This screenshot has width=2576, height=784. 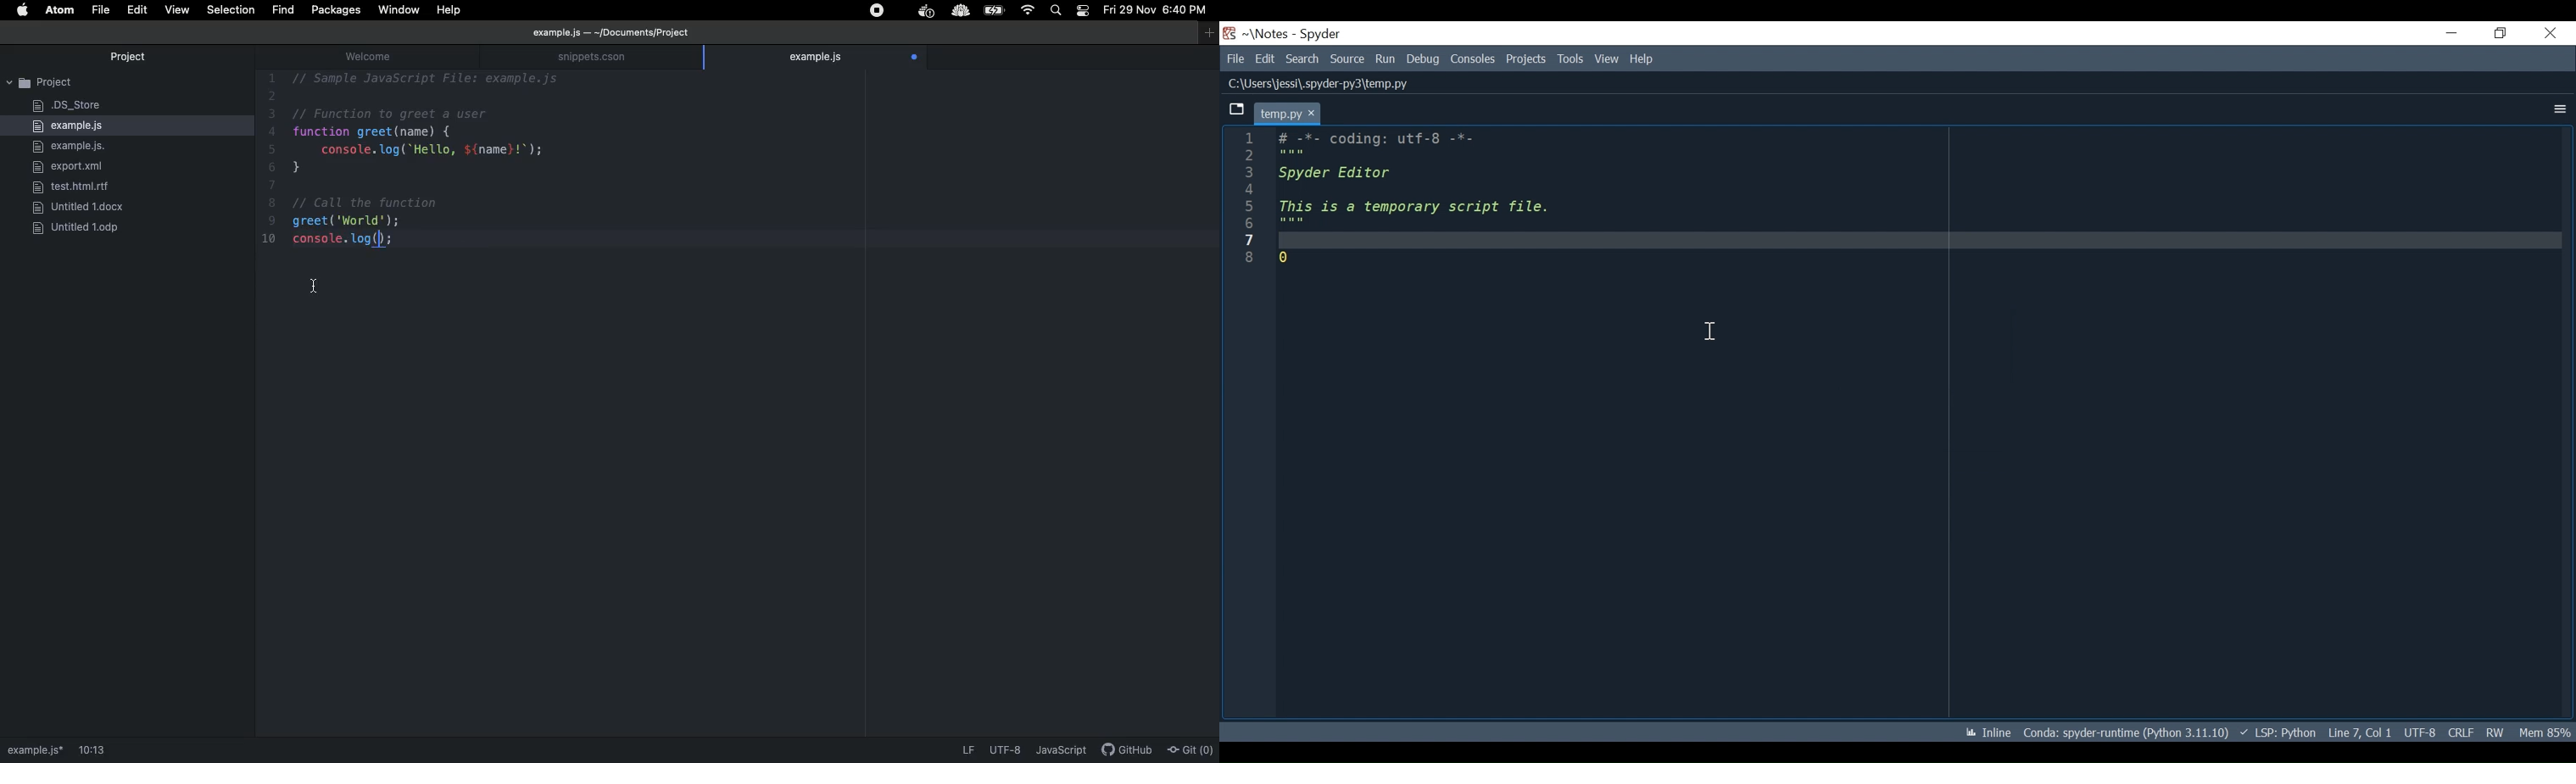 What do you see at coordinates (1347, 59) in the screenshot?
I see `Source` at bounding box center [1347, 59].